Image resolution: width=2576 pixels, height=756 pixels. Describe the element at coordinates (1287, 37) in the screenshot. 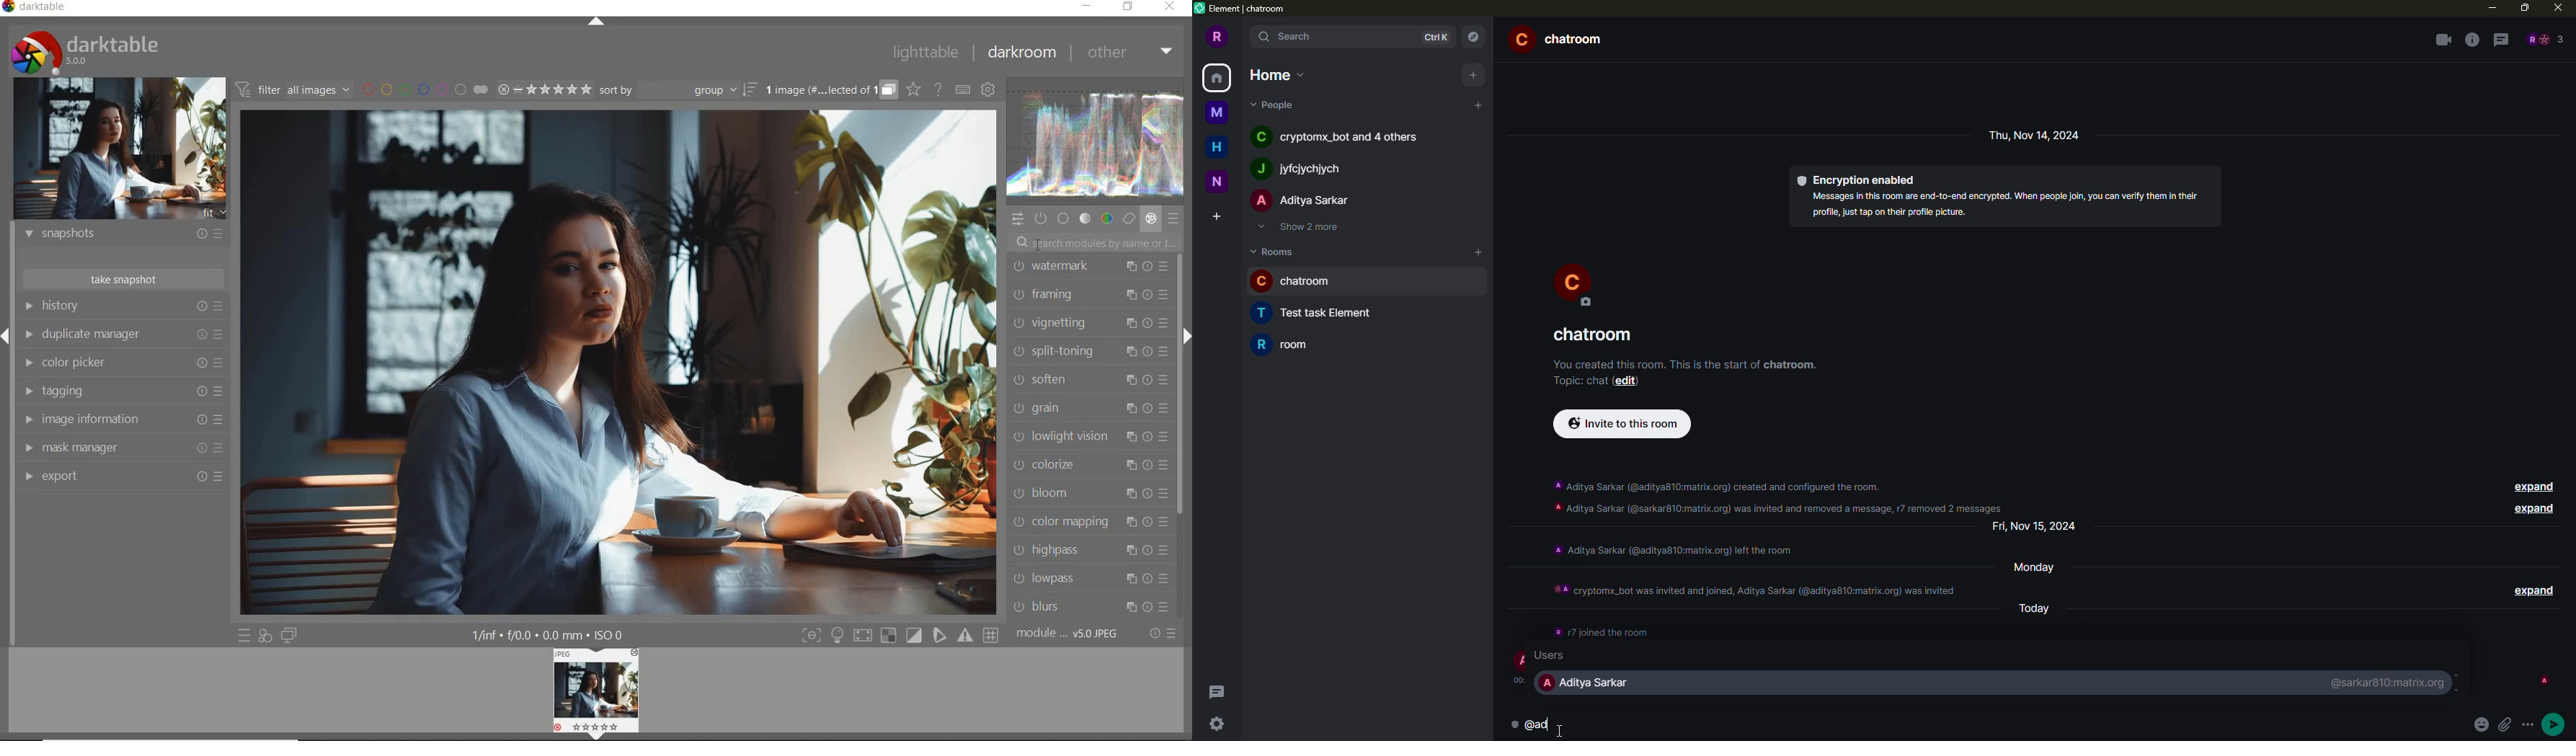

I see `search` at that location.